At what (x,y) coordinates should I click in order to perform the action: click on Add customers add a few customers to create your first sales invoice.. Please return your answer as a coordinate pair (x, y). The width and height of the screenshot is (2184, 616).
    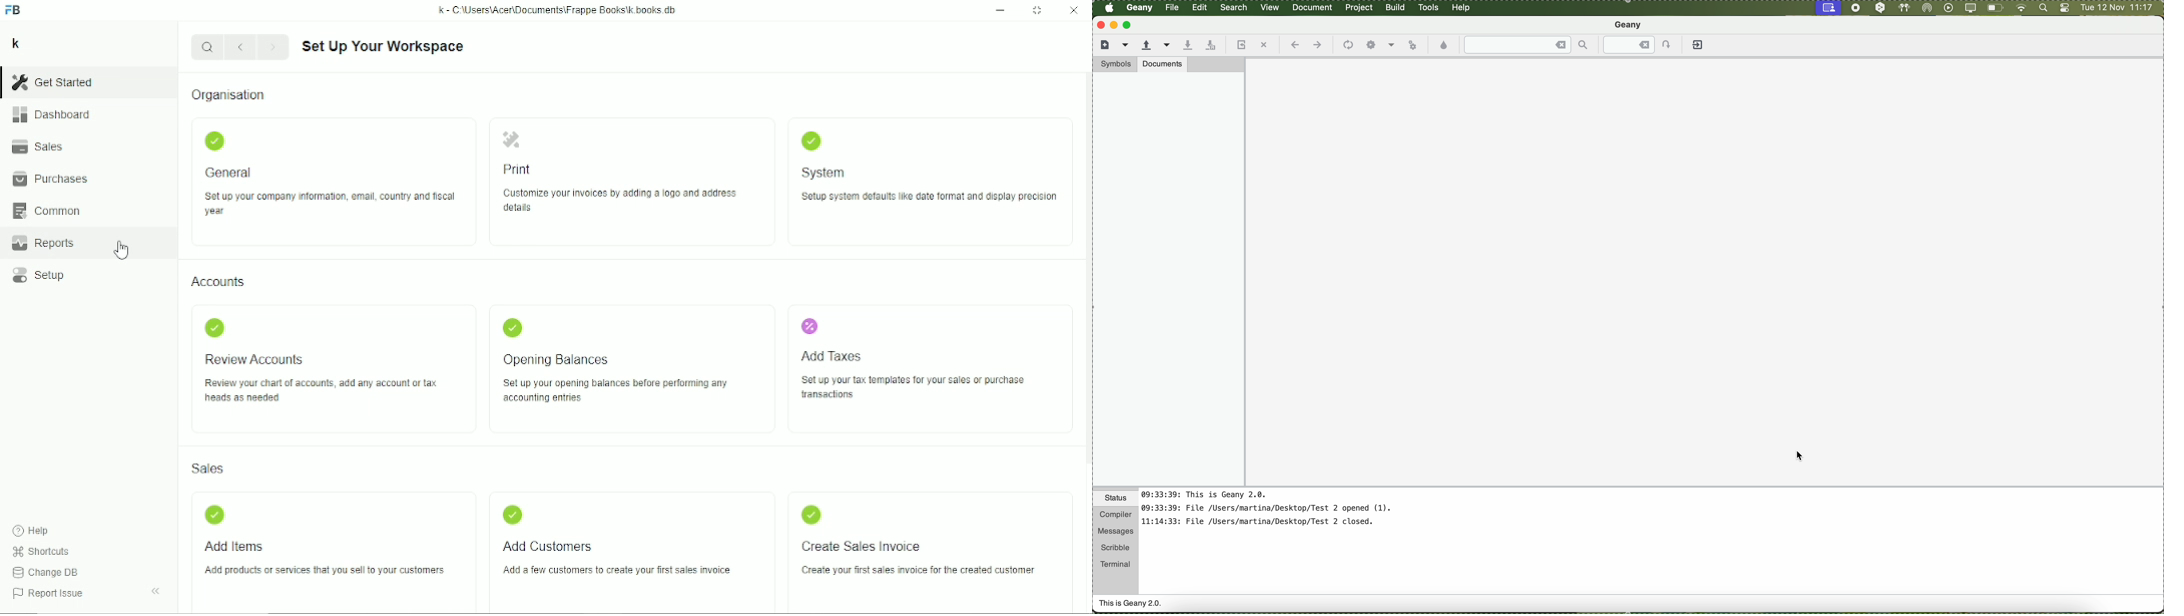
    Looking at the image, I should click on (617, 542).